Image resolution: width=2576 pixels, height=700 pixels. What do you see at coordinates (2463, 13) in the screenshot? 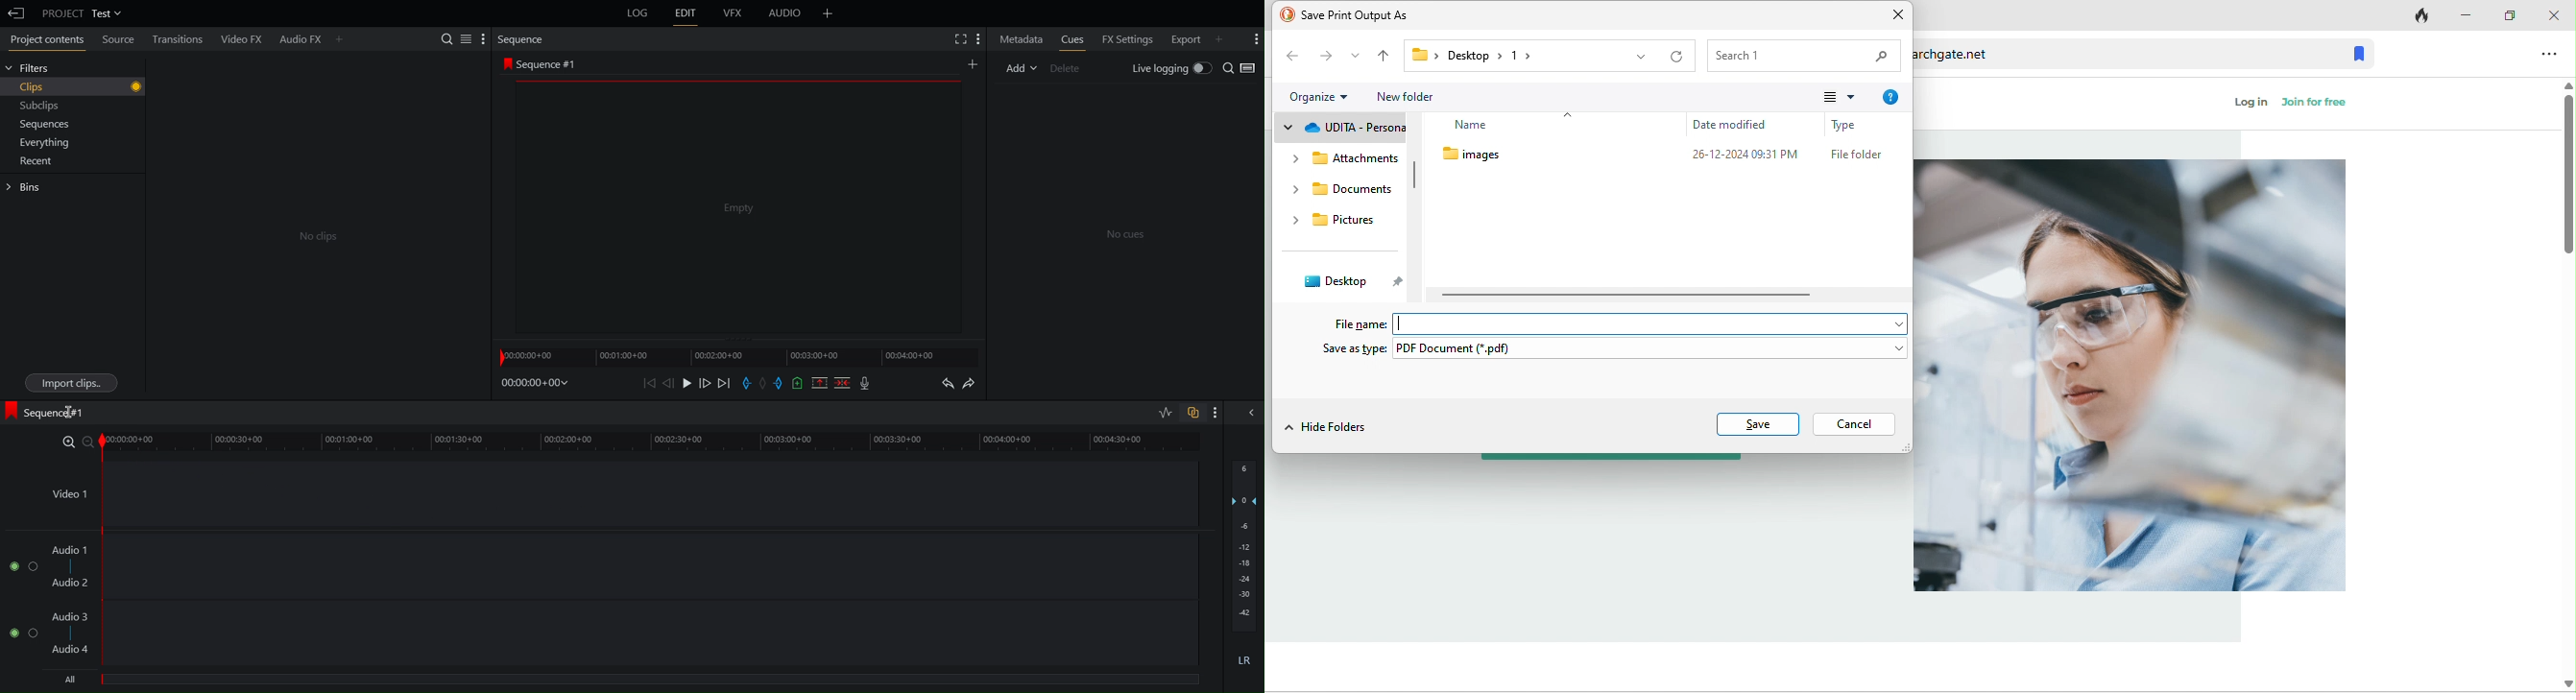
I see `minimize` at bounding box center [2463, 13].